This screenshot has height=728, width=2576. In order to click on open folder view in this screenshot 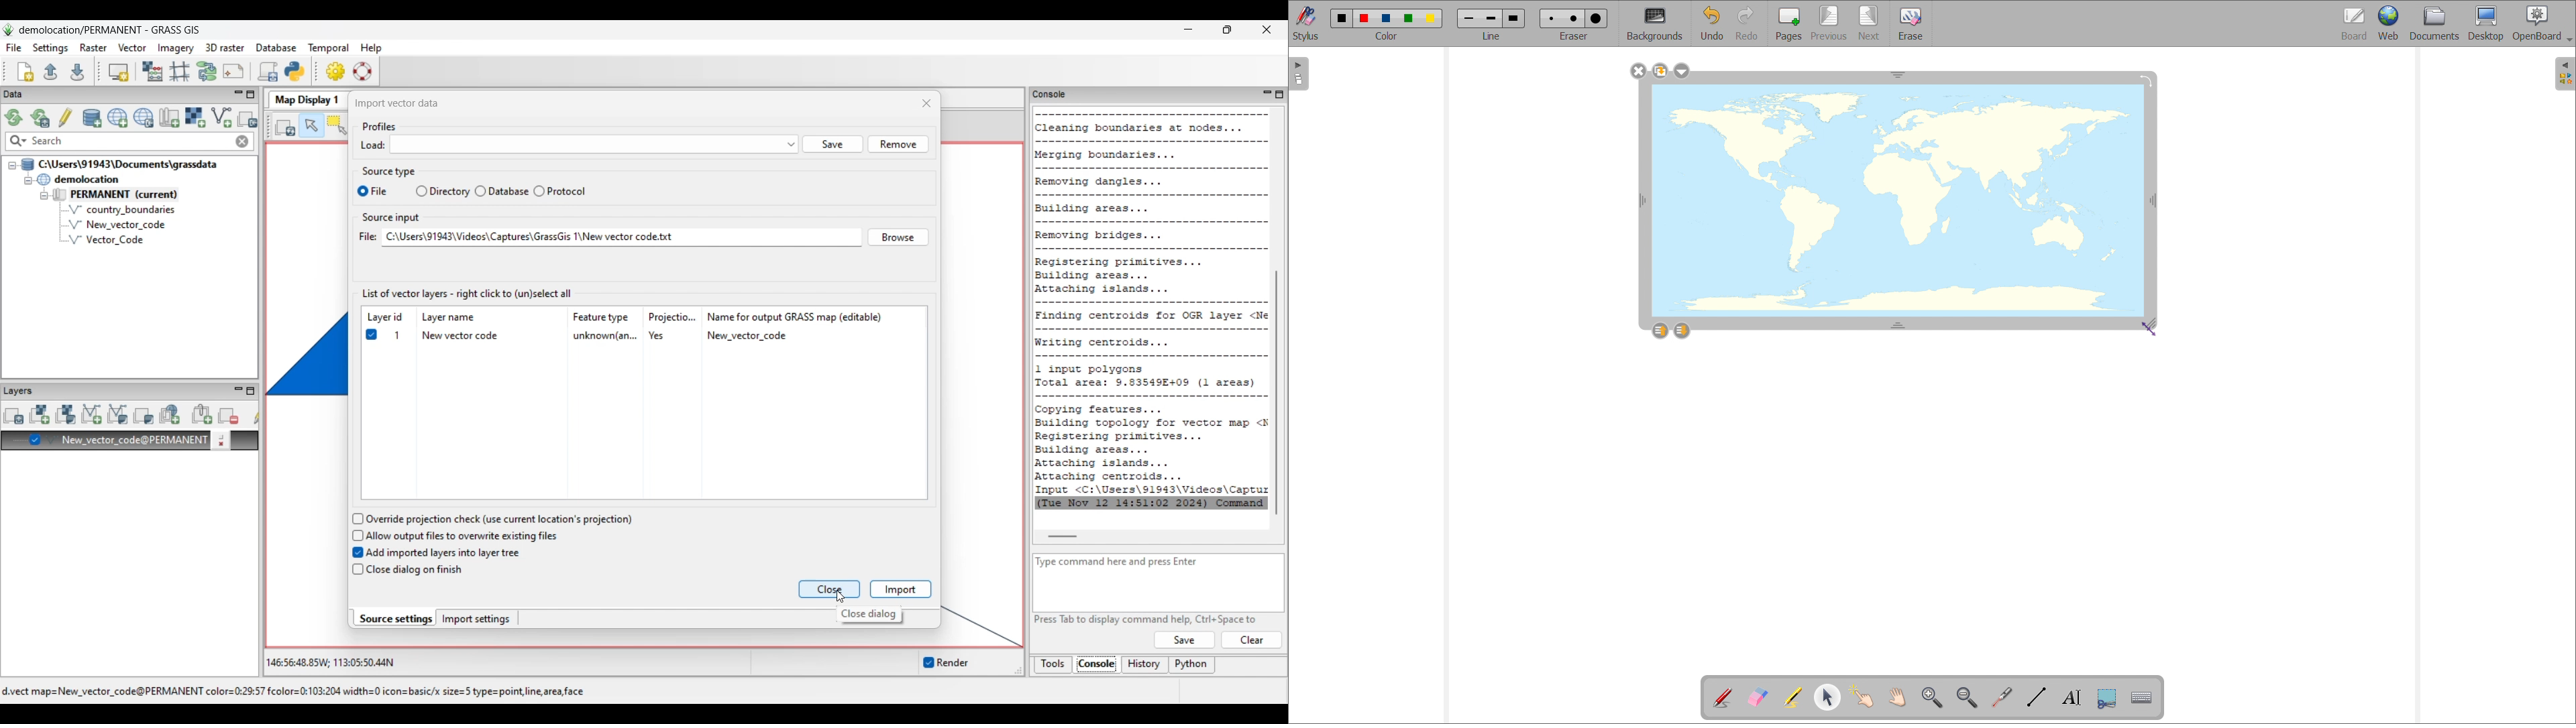, I will do `click(2565, 73)`.